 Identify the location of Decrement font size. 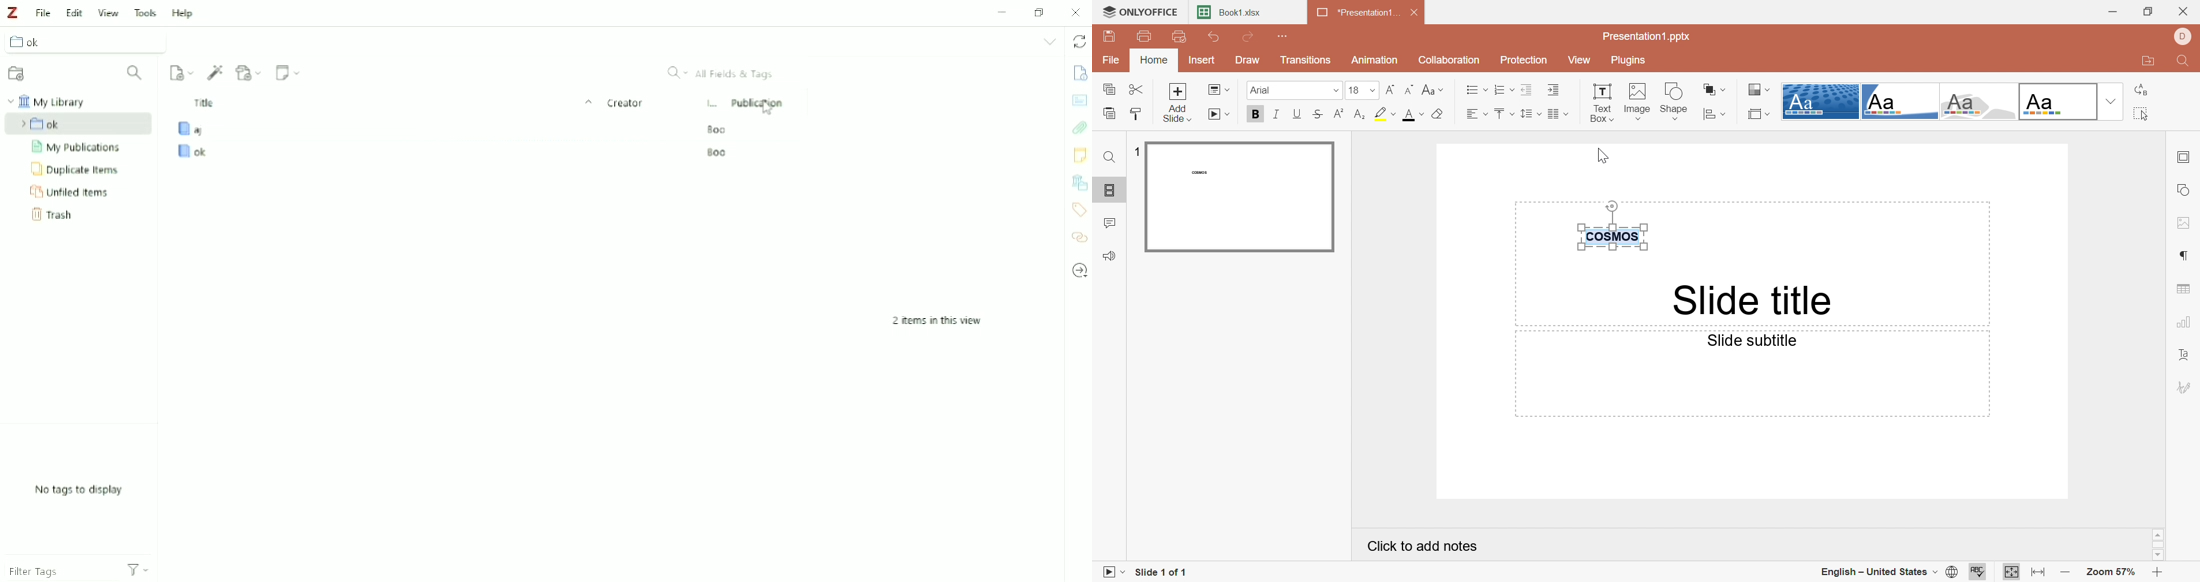
(1410, 91).